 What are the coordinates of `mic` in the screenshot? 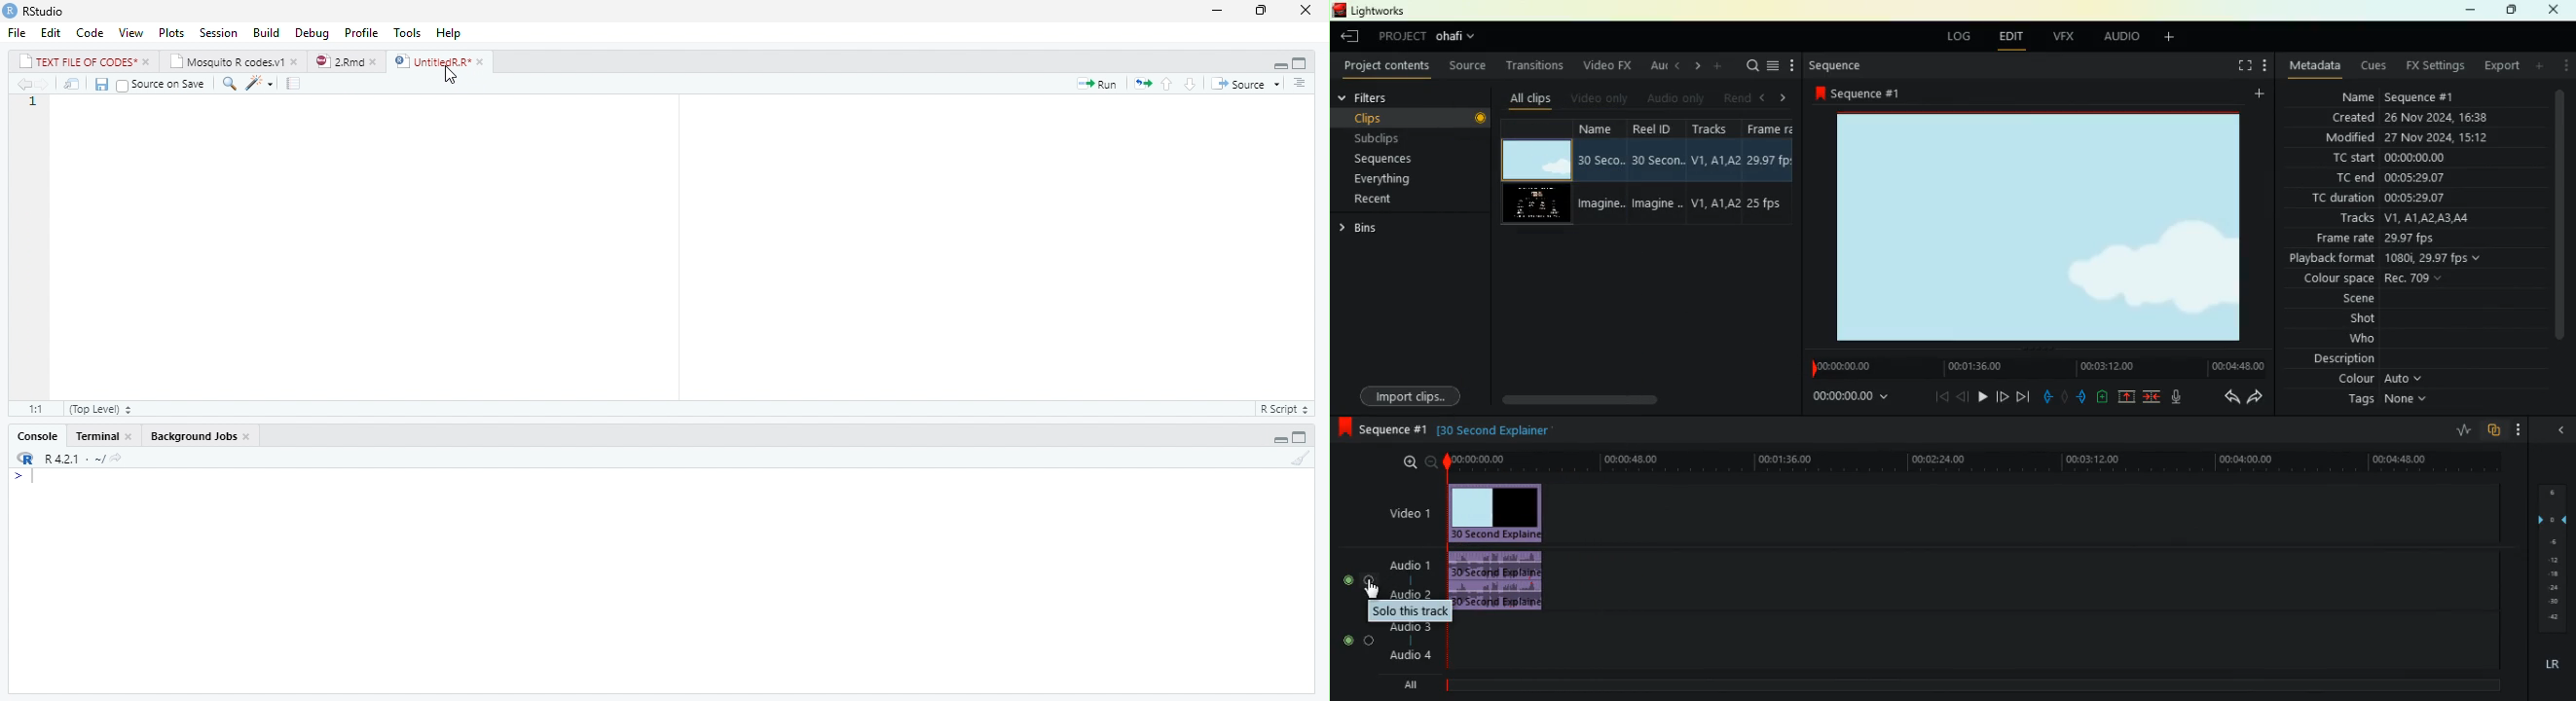 It's located at (2177, 398).